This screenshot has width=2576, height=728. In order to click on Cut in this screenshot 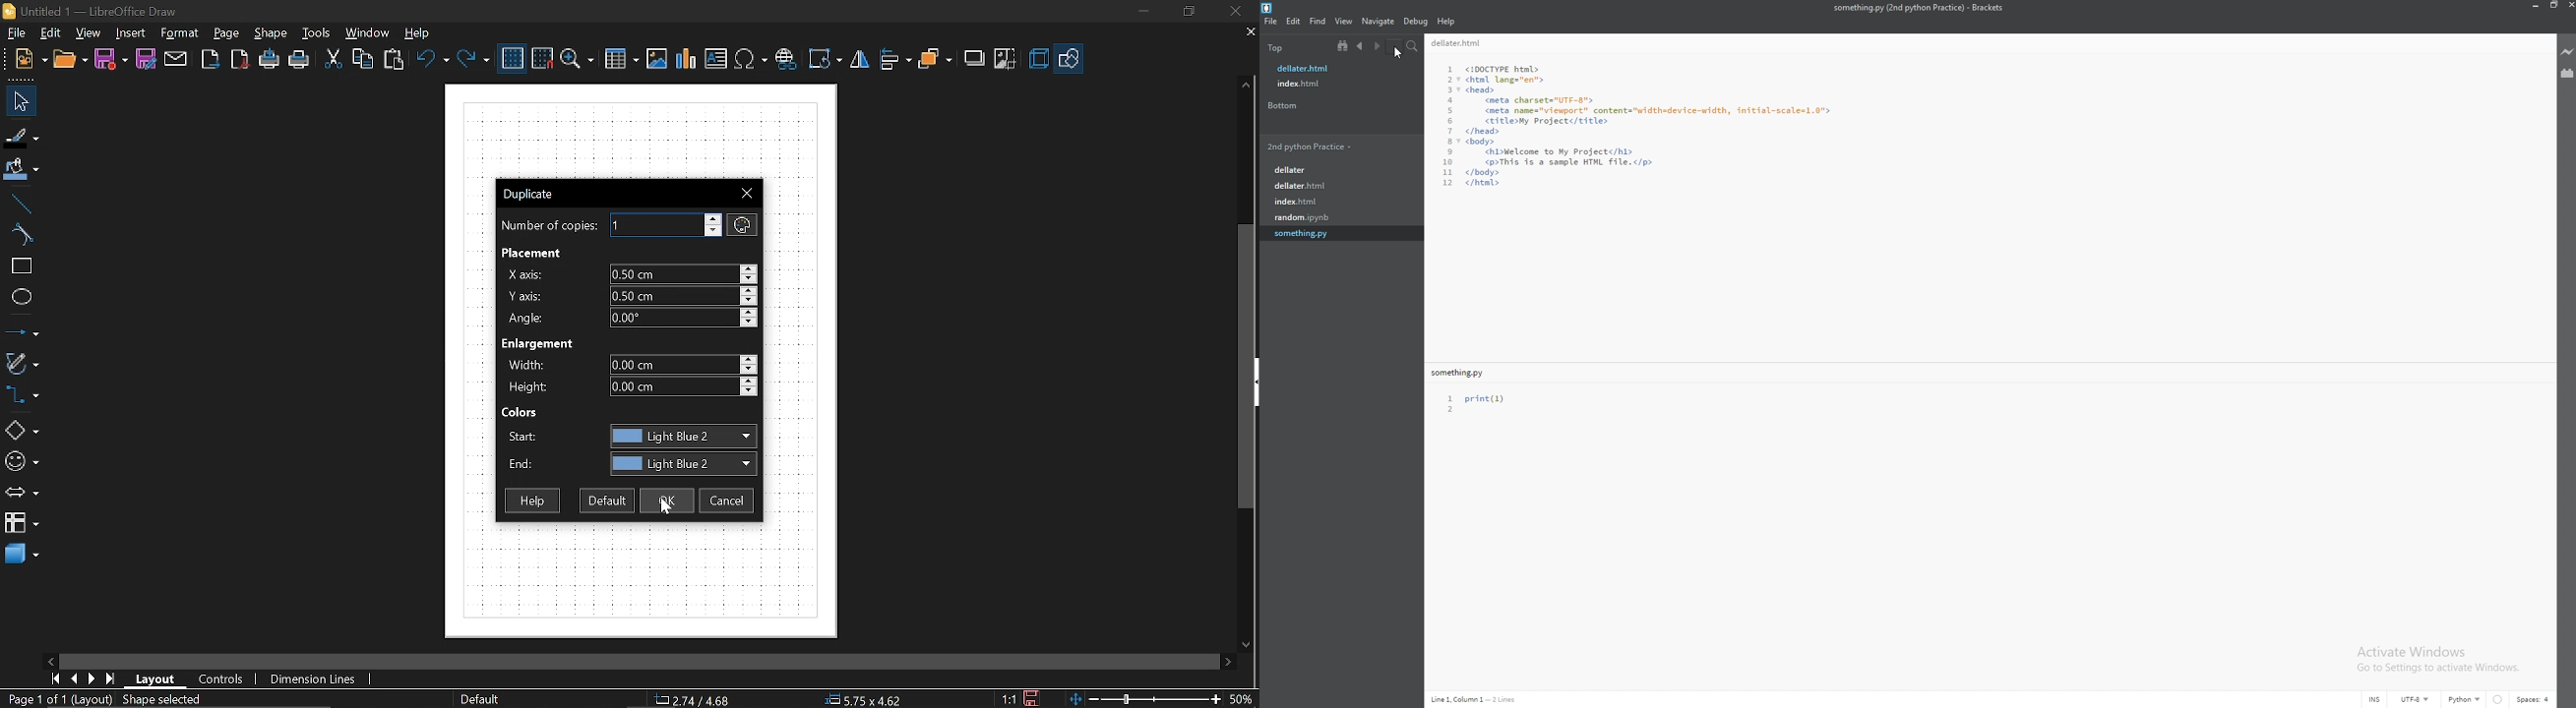, I will do `click(332, 58)`.